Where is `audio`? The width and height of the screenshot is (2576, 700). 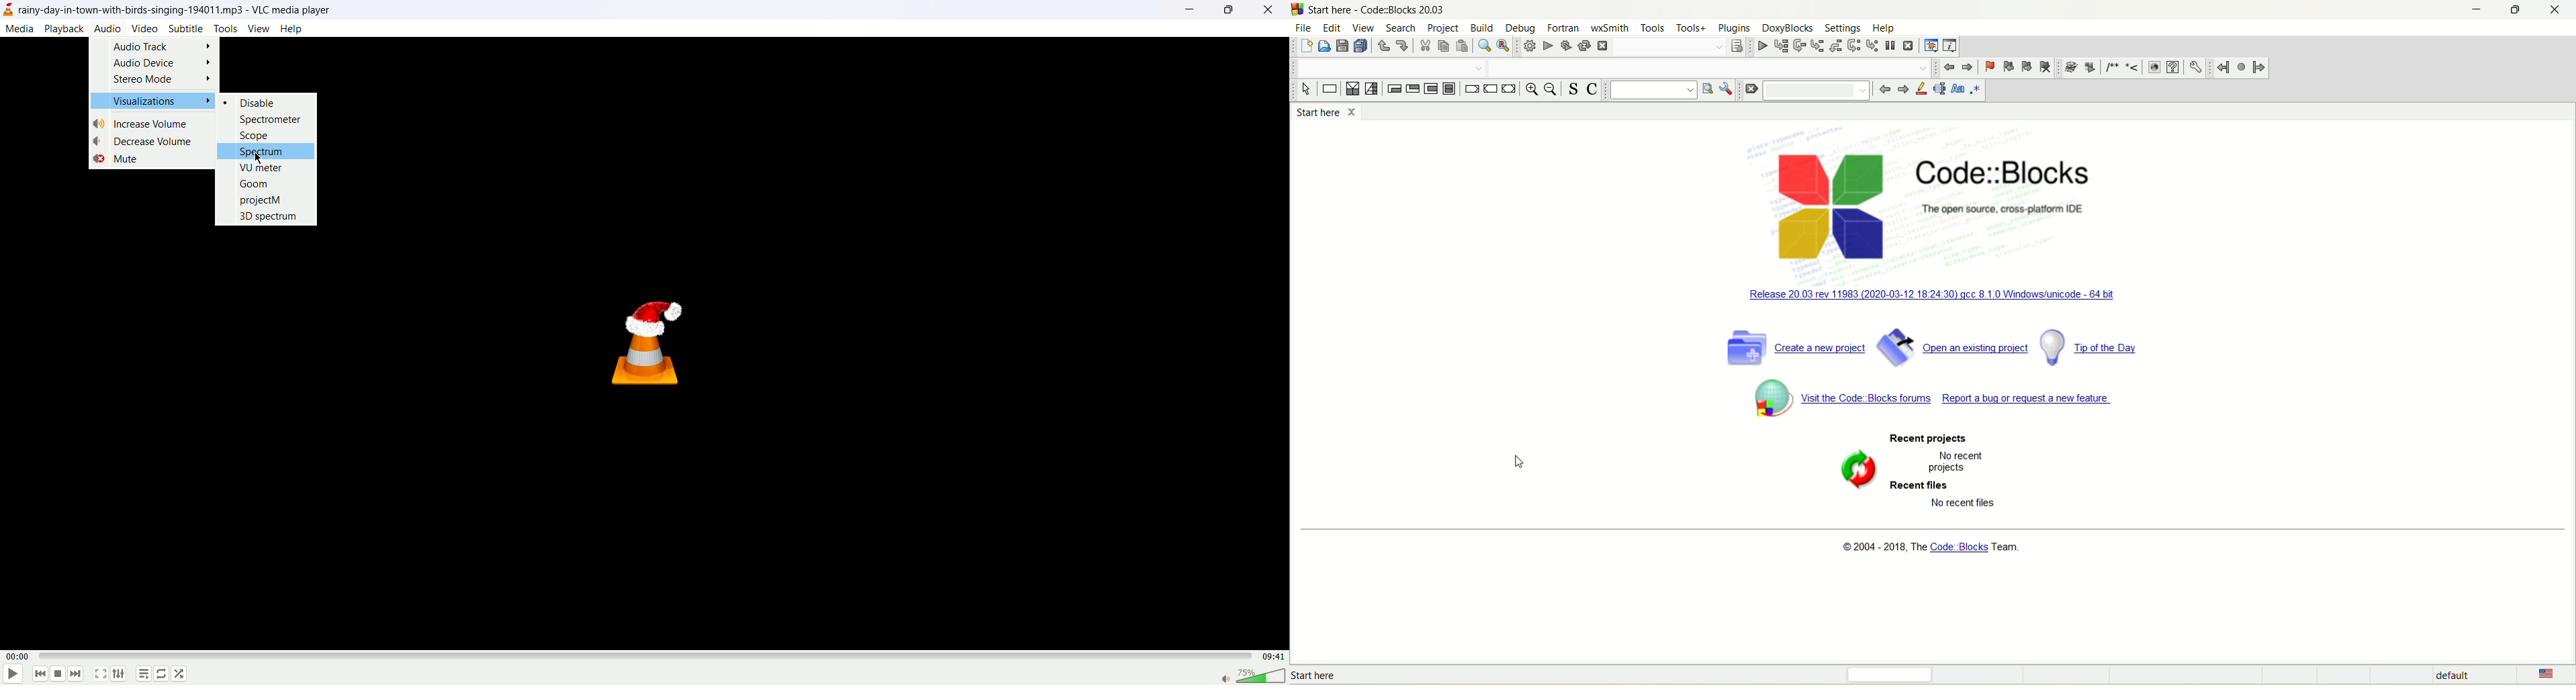 audio is located at coordinates (108, 28).